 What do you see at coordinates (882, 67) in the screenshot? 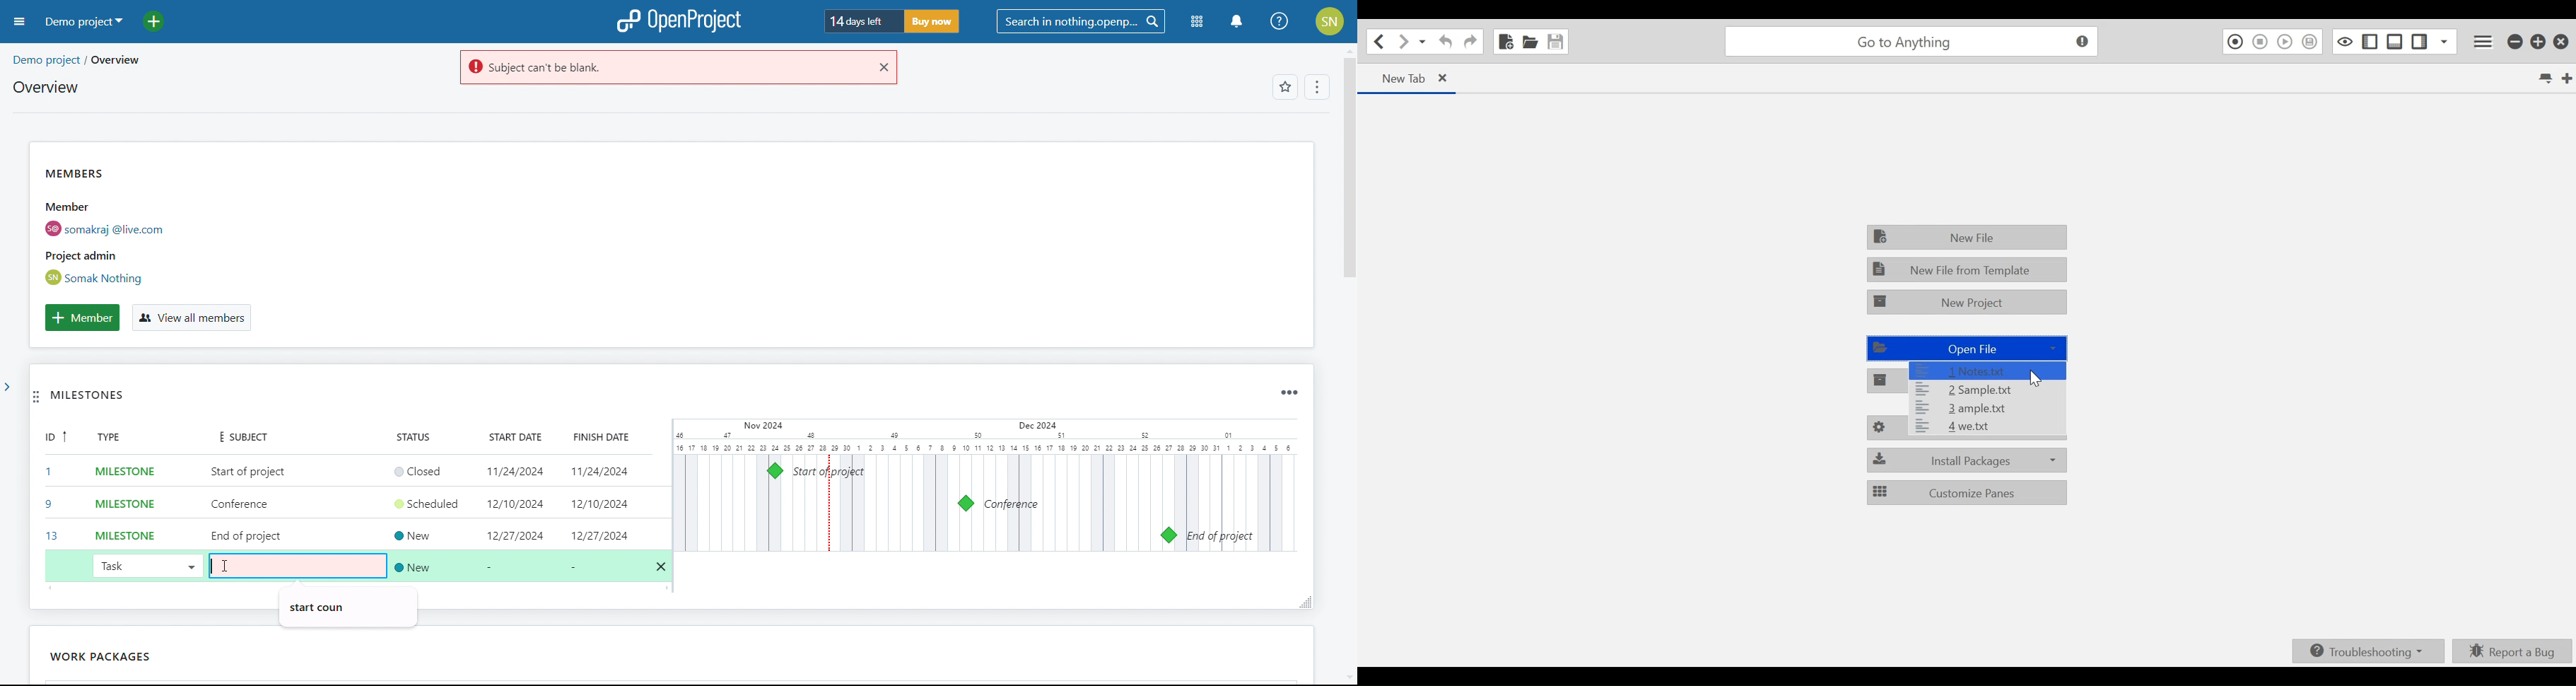
I see `close warning` at bounding box center [882, 67].